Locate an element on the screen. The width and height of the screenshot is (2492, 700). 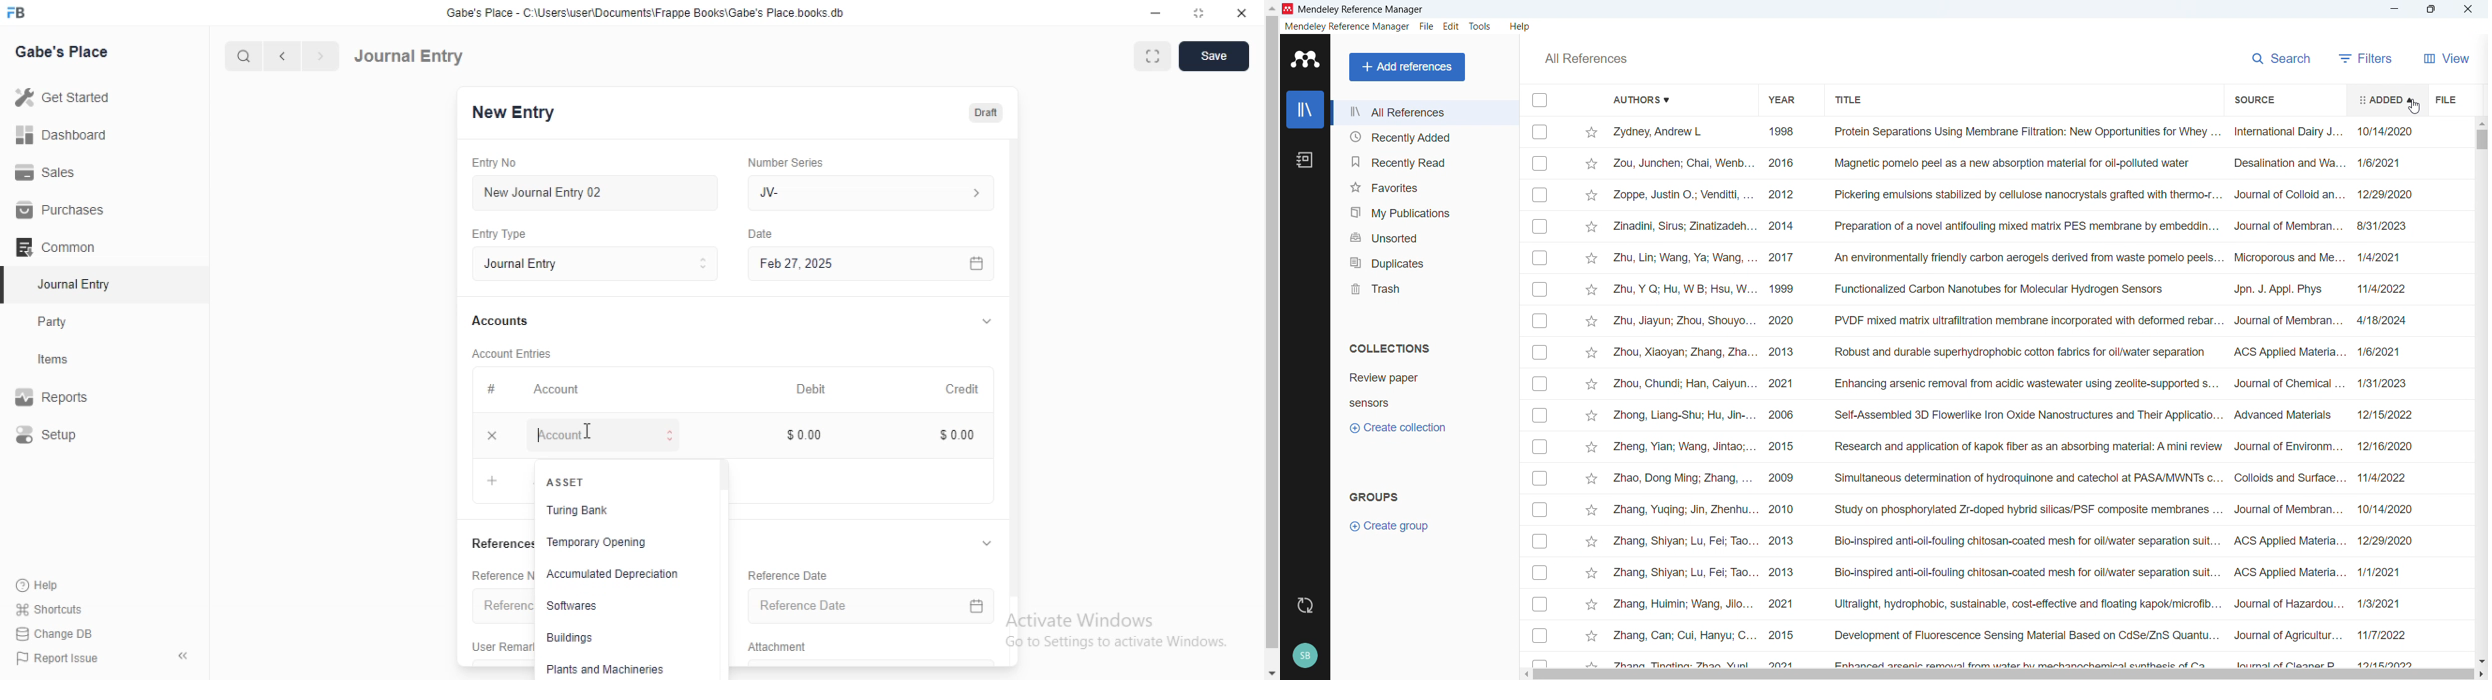
Temporary Opening is located at coordinates (604, 539).